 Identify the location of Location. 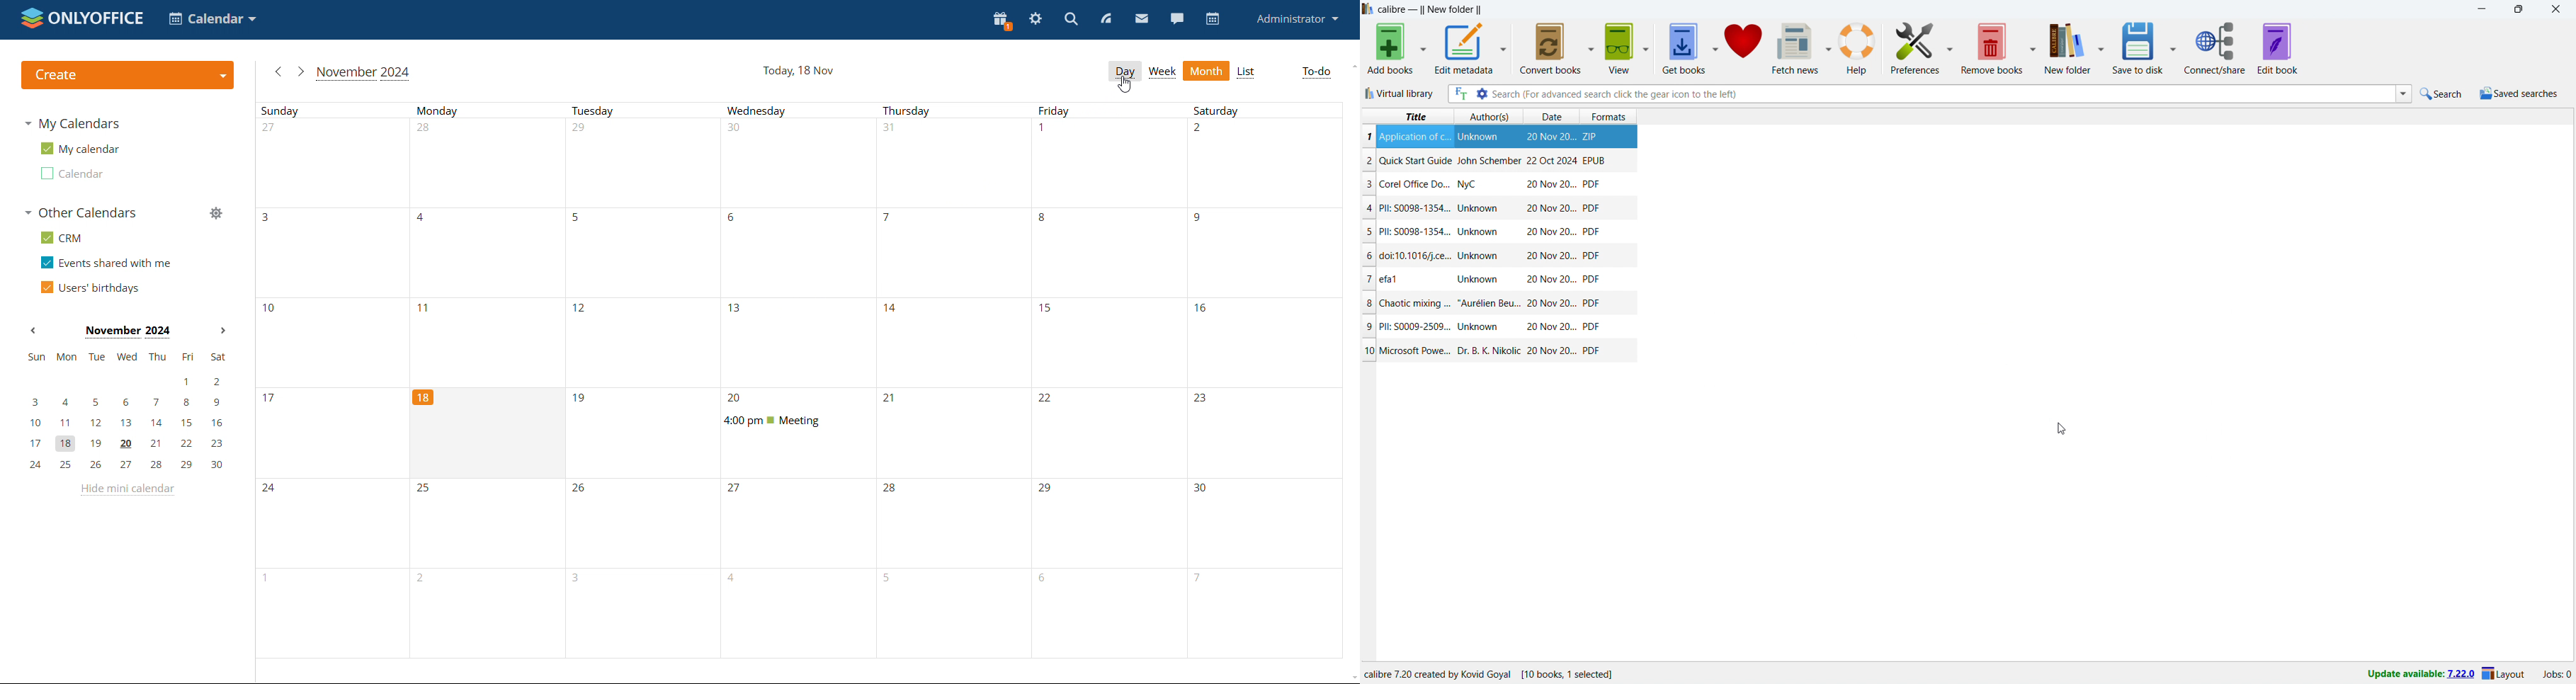
(1500, 674).